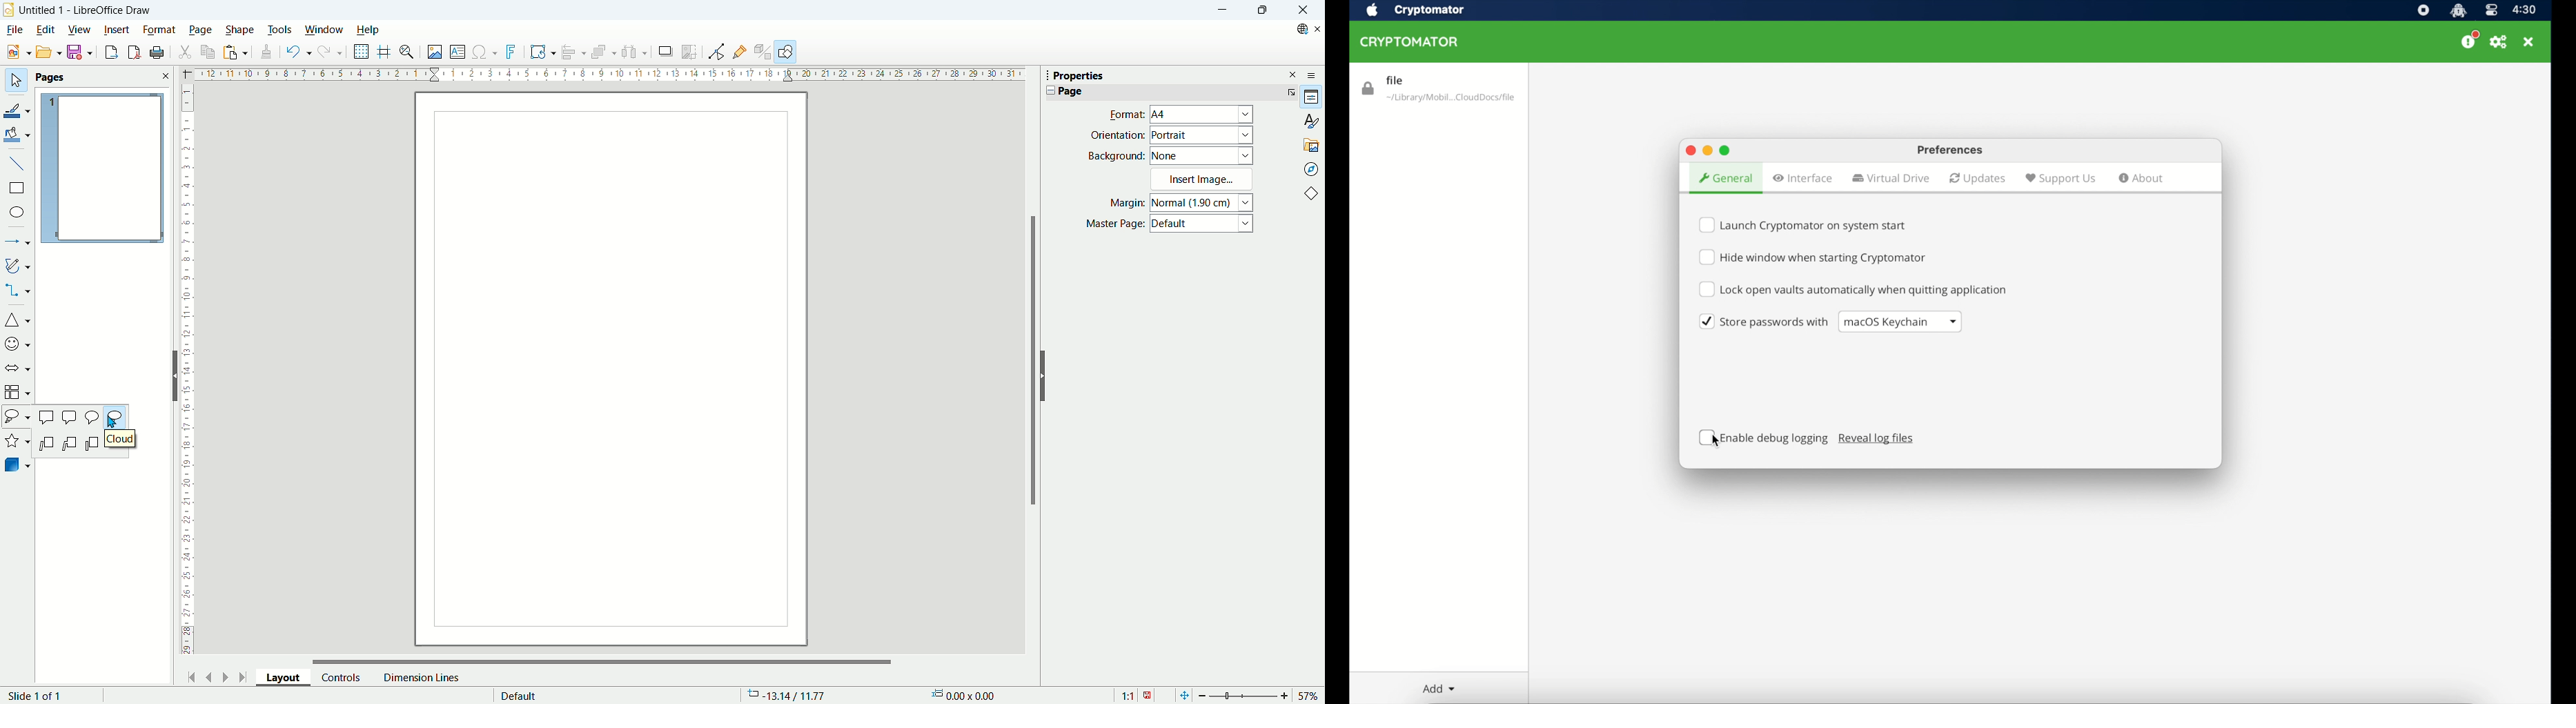 The height and width of the screenshot is (728, 2576). I want to click on new, so click(16, 52).